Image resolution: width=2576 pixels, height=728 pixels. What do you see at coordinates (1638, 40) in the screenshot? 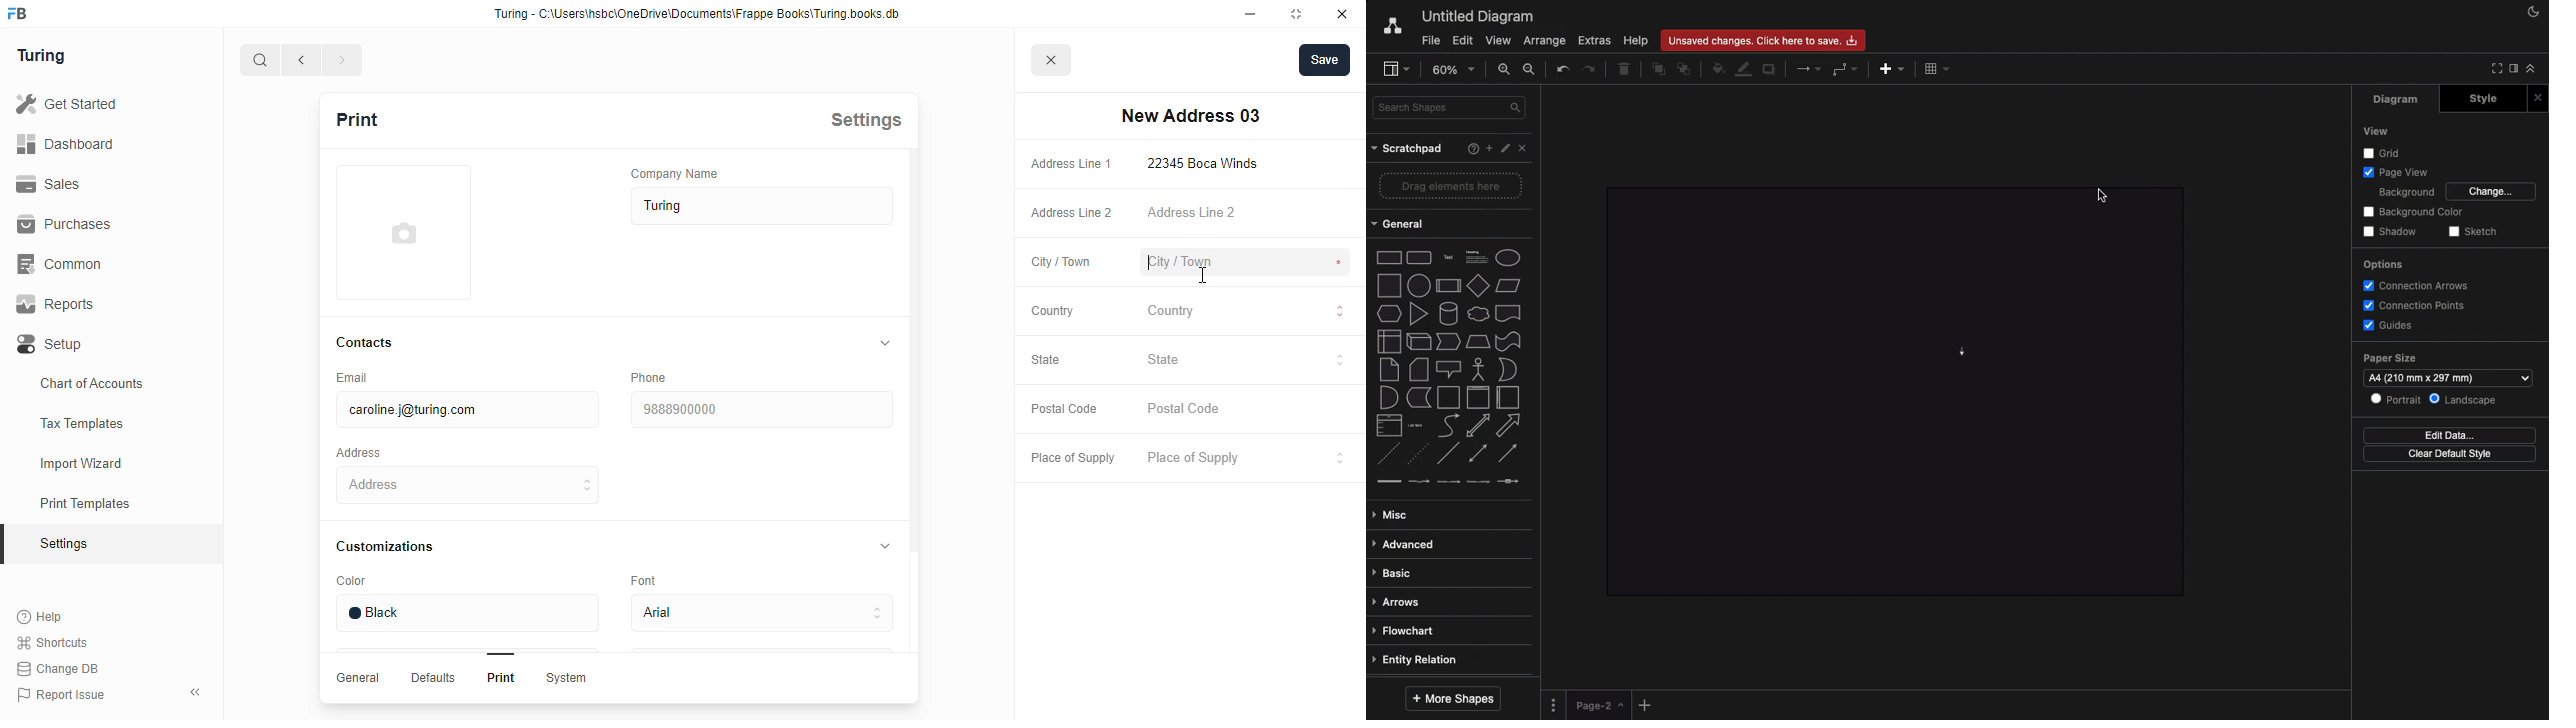
I see `Help` at bounding box center [1638, 40].